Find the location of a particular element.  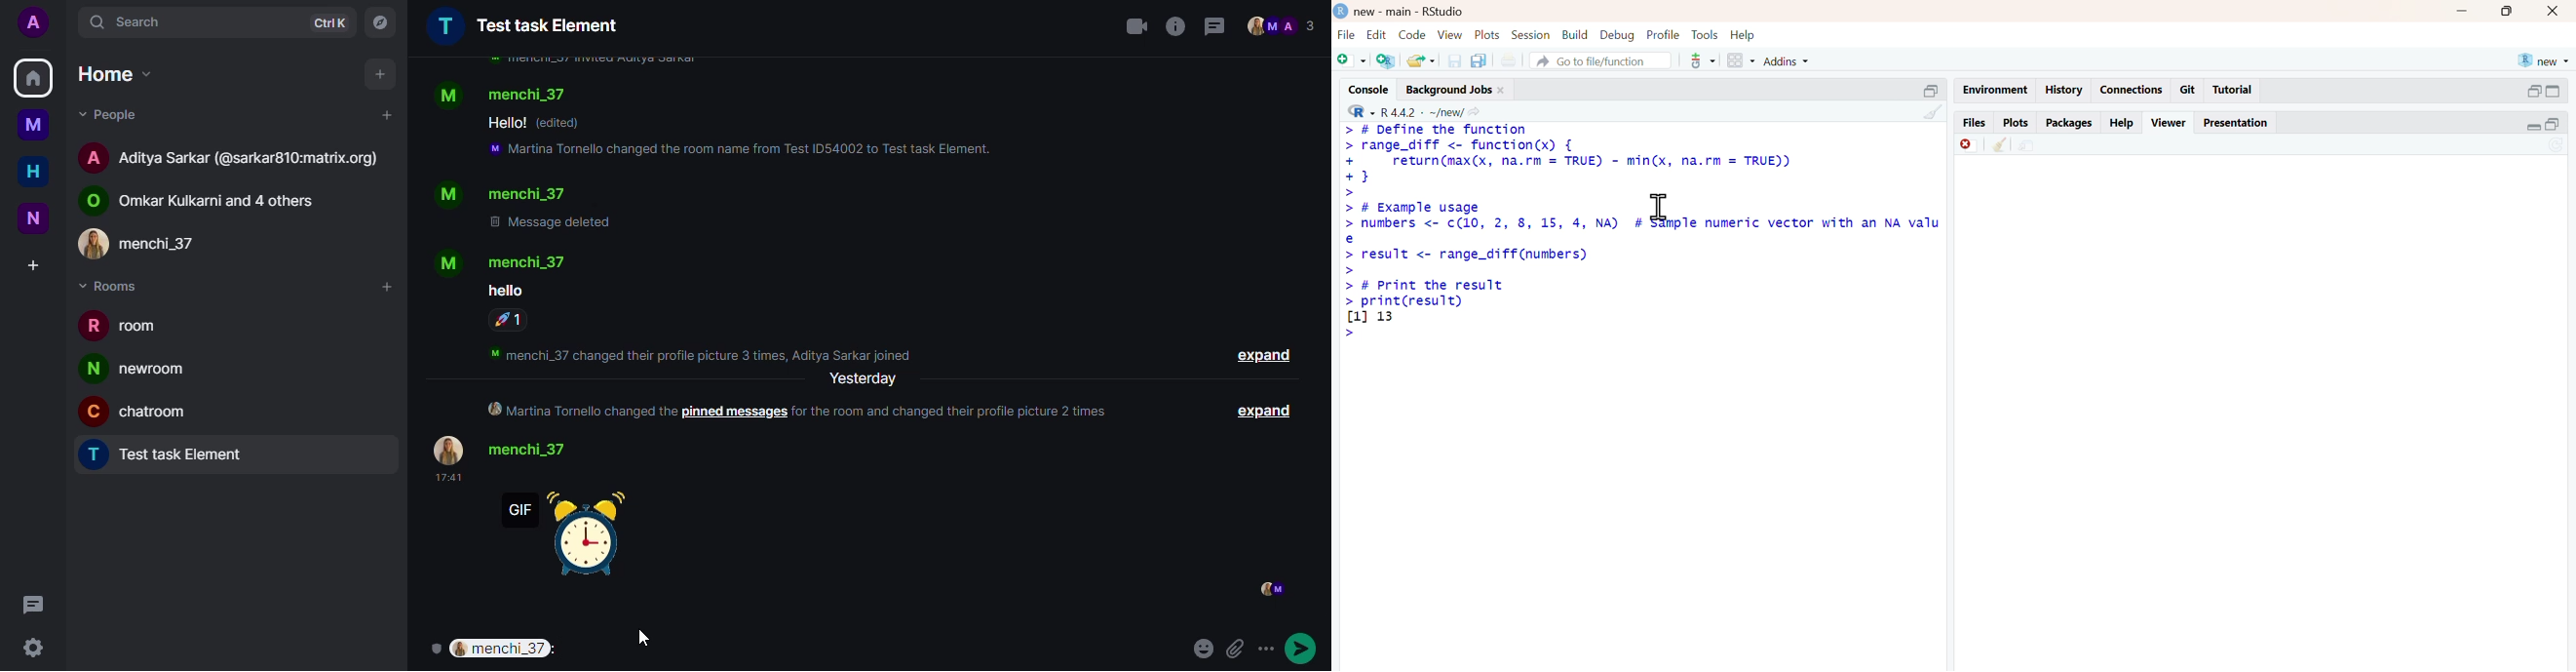

>> # Example usage > numbers <- c(10, 2, 8, 15, 4, NA) # sample numeric vector with an NA value> result <- range_diff (numbers)>> # Print the result is located at coordinates (1643, 240).